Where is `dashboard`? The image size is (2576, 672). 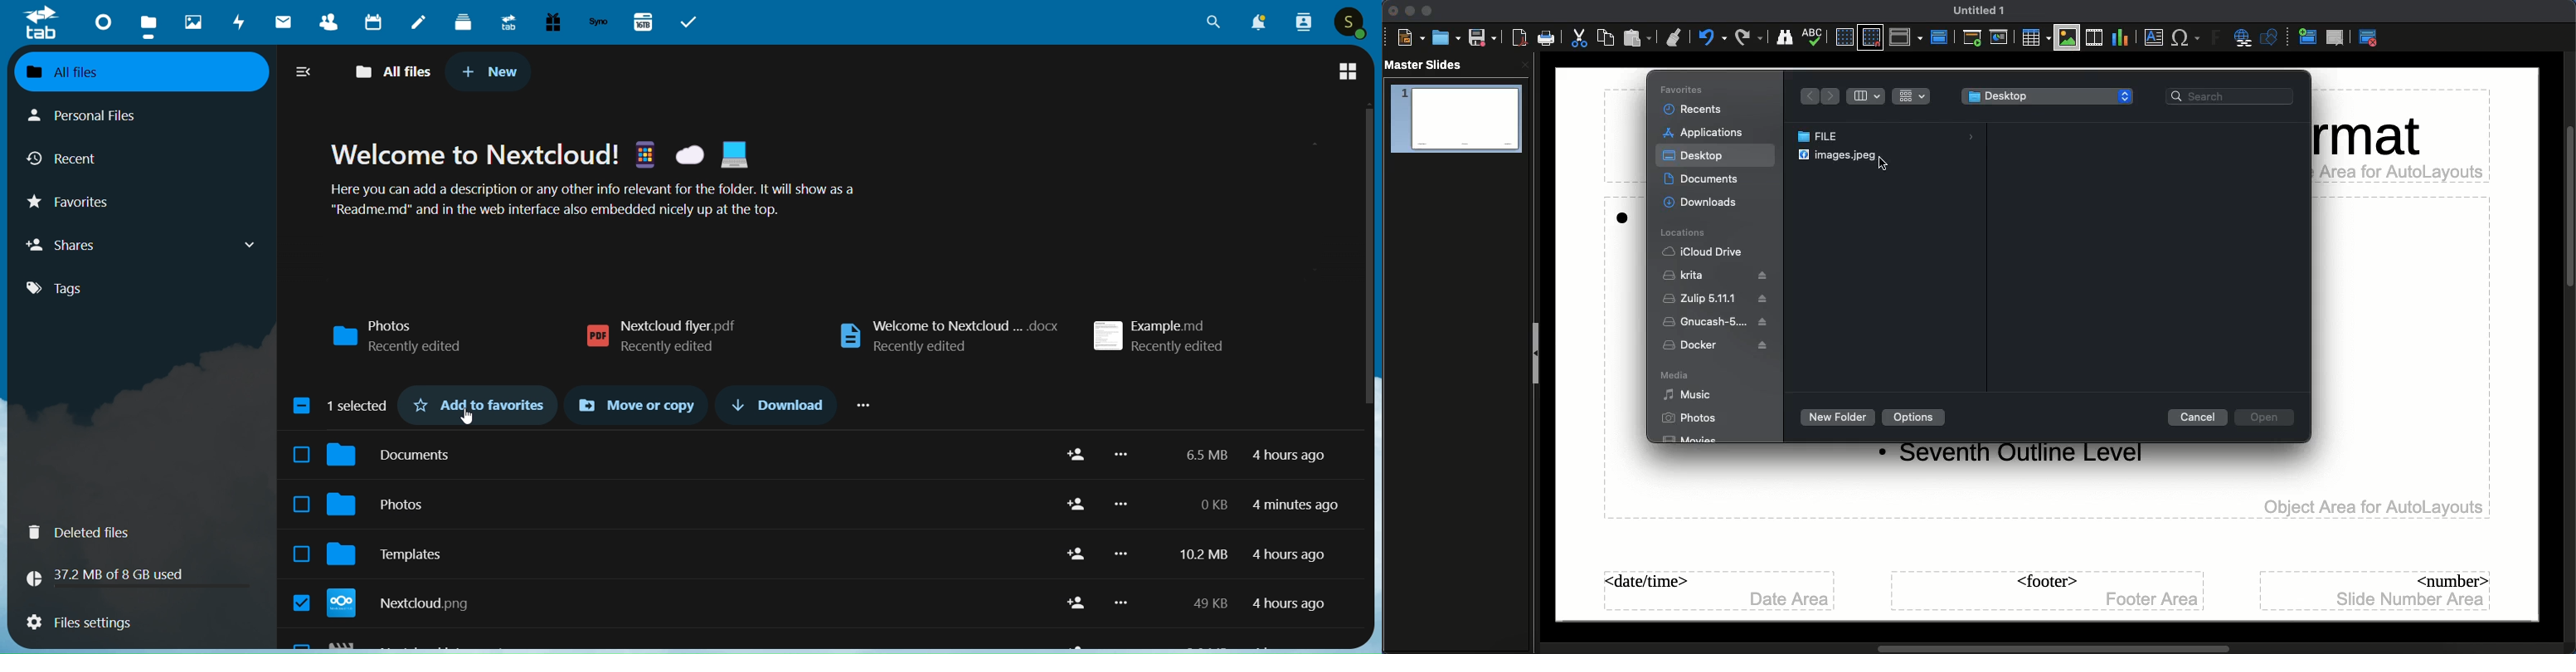 dashboard is located at coordinates (99, 23).